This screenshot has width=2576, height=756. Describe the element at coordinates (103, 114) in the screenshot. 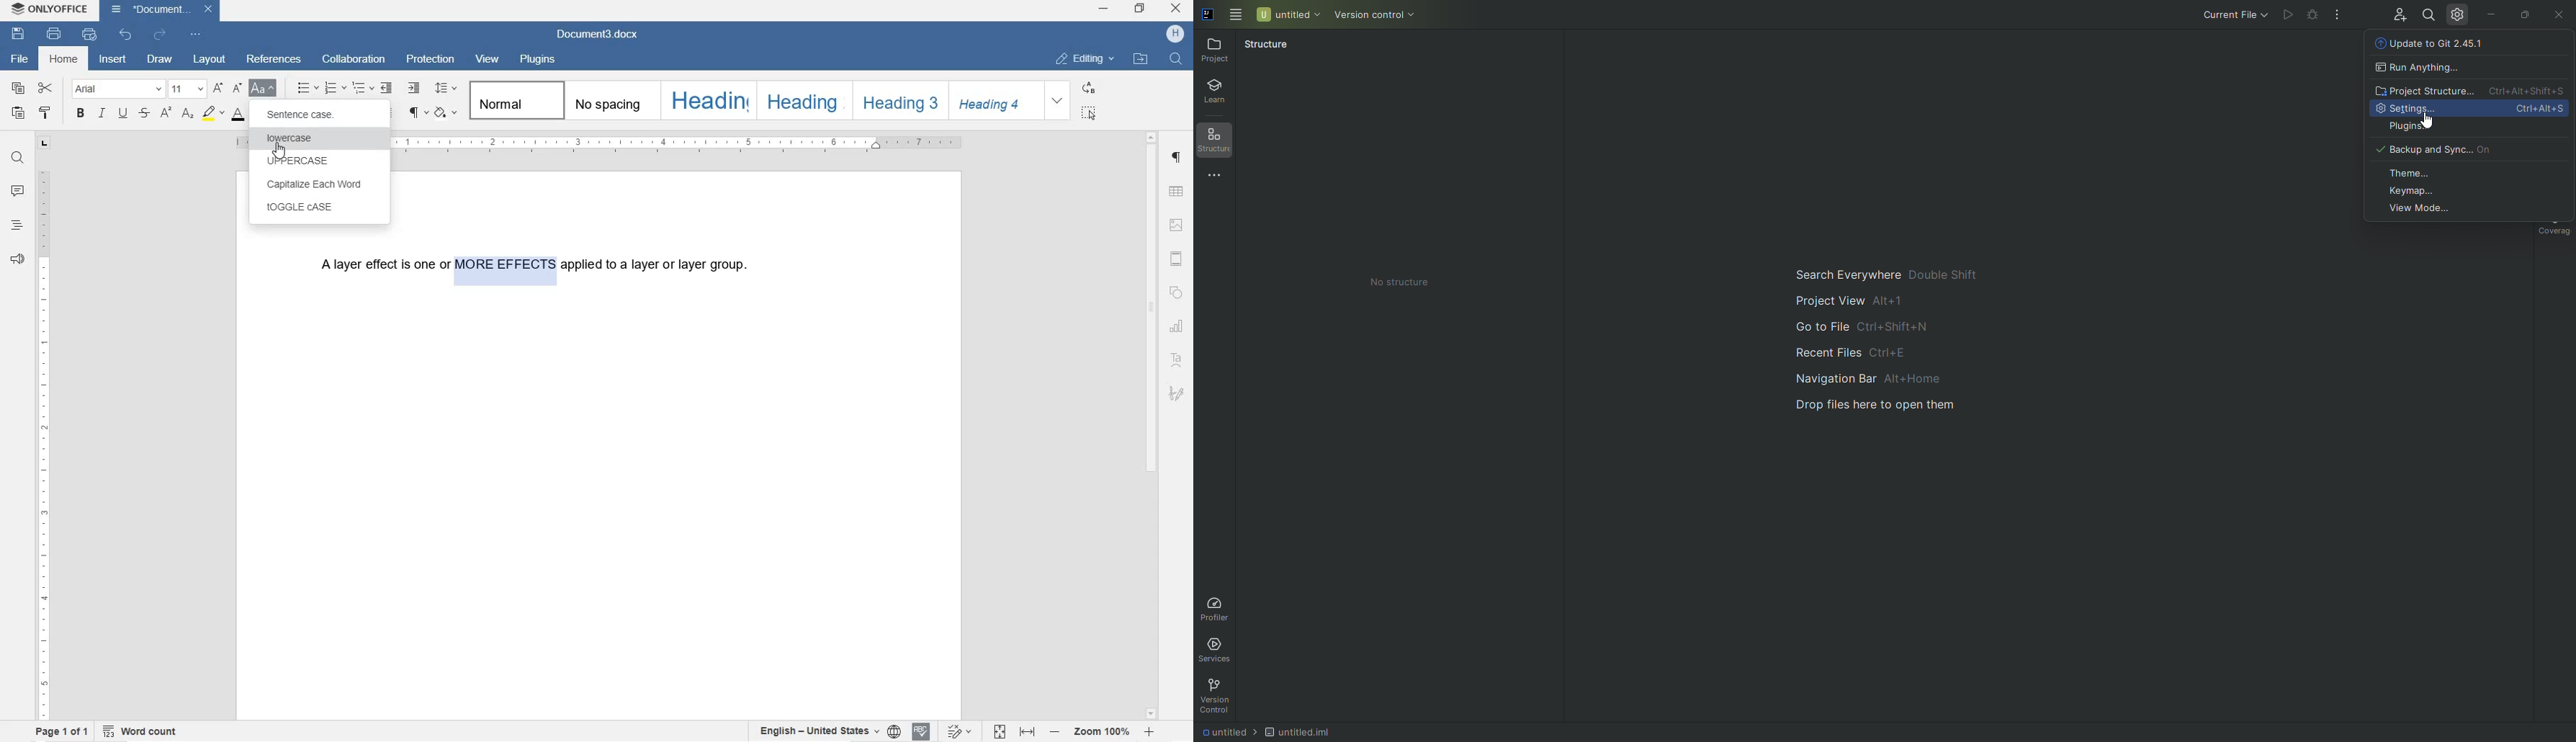

I see `ITALIC` at that location.